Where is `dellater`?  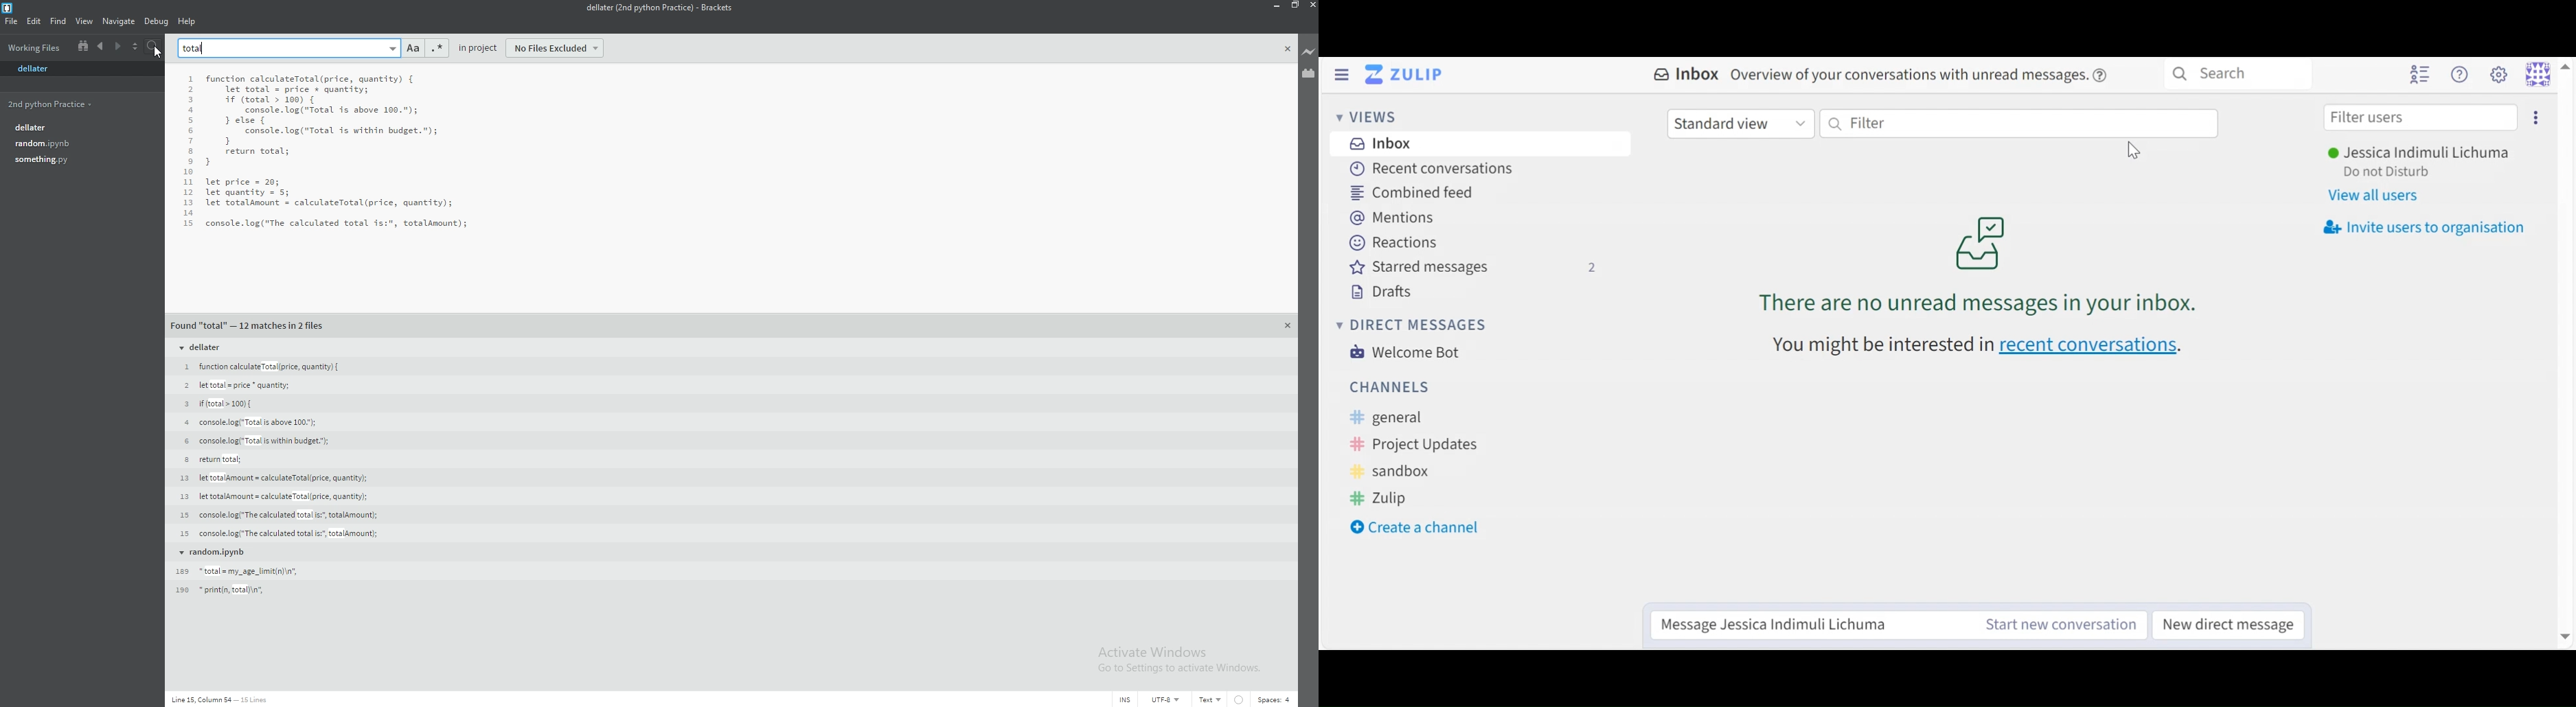 dellater is located at coordinates (79, 127).